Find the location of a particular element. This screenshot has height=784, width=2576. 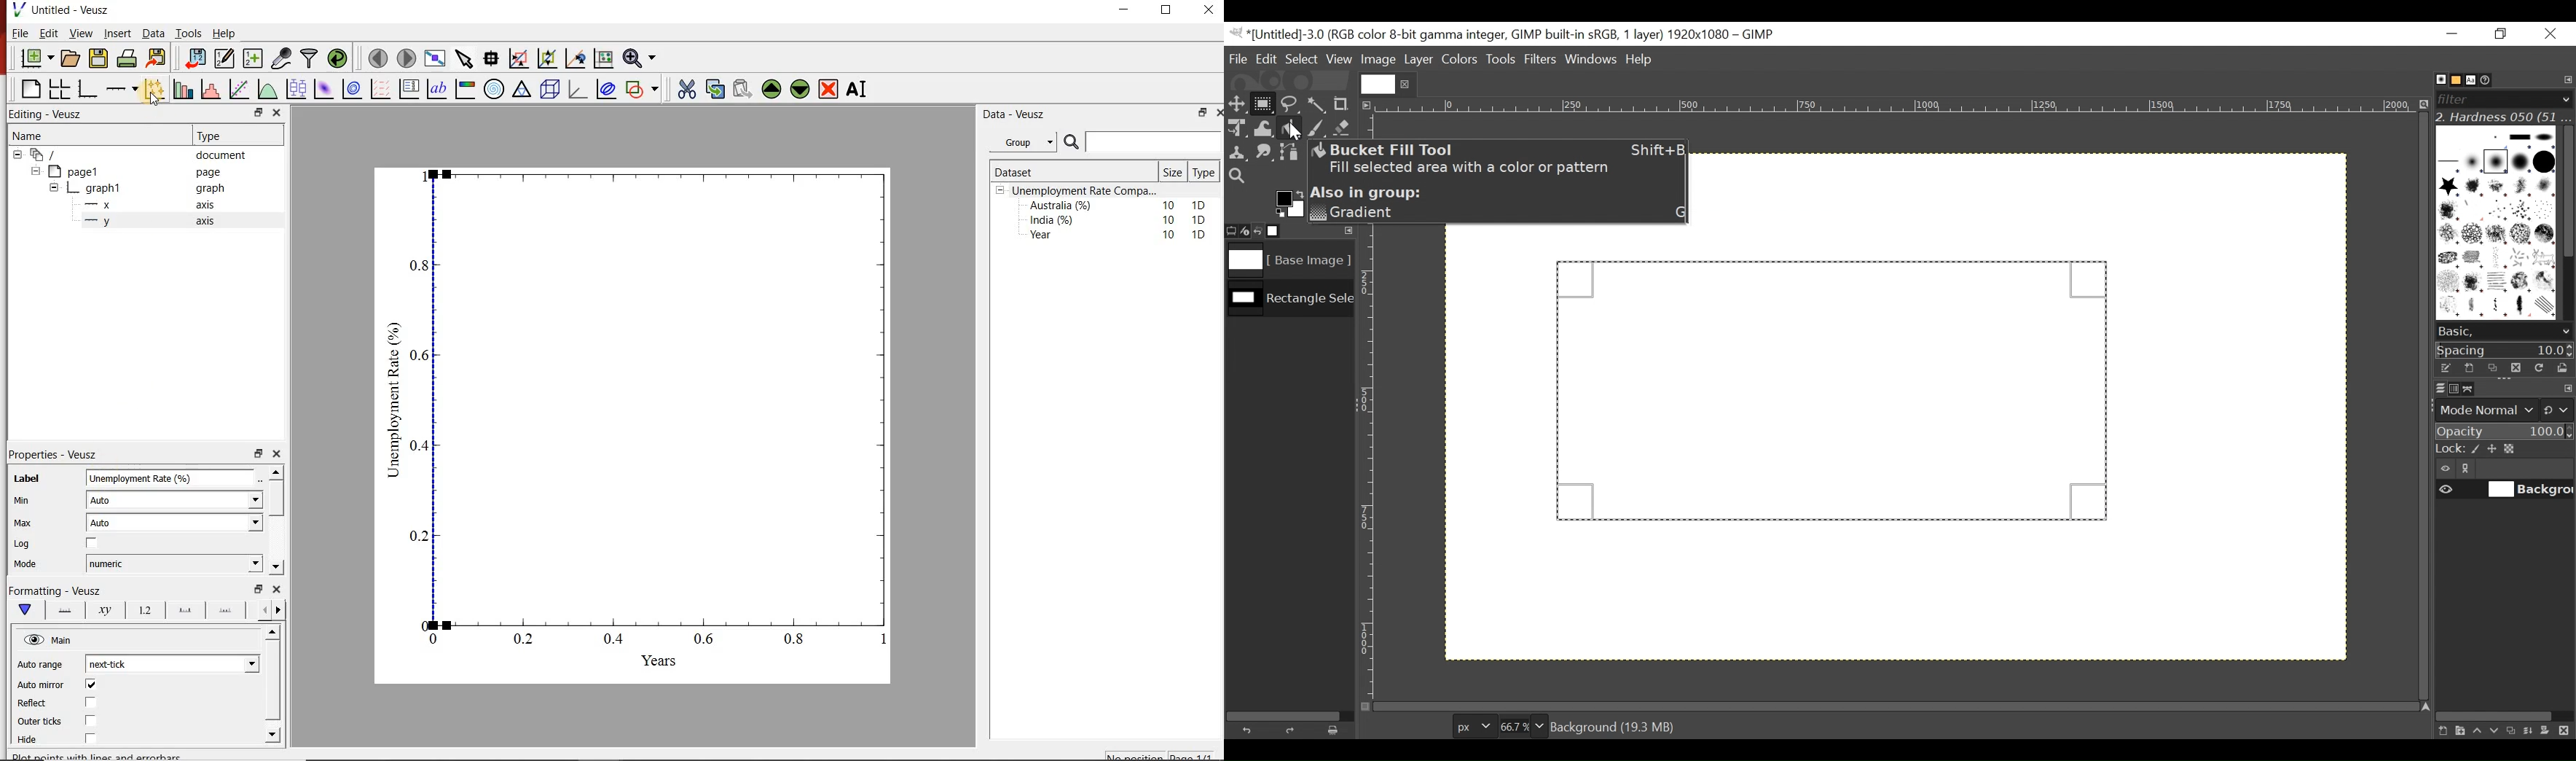

edit and enter new datasets is located at coordinates (226, 57).